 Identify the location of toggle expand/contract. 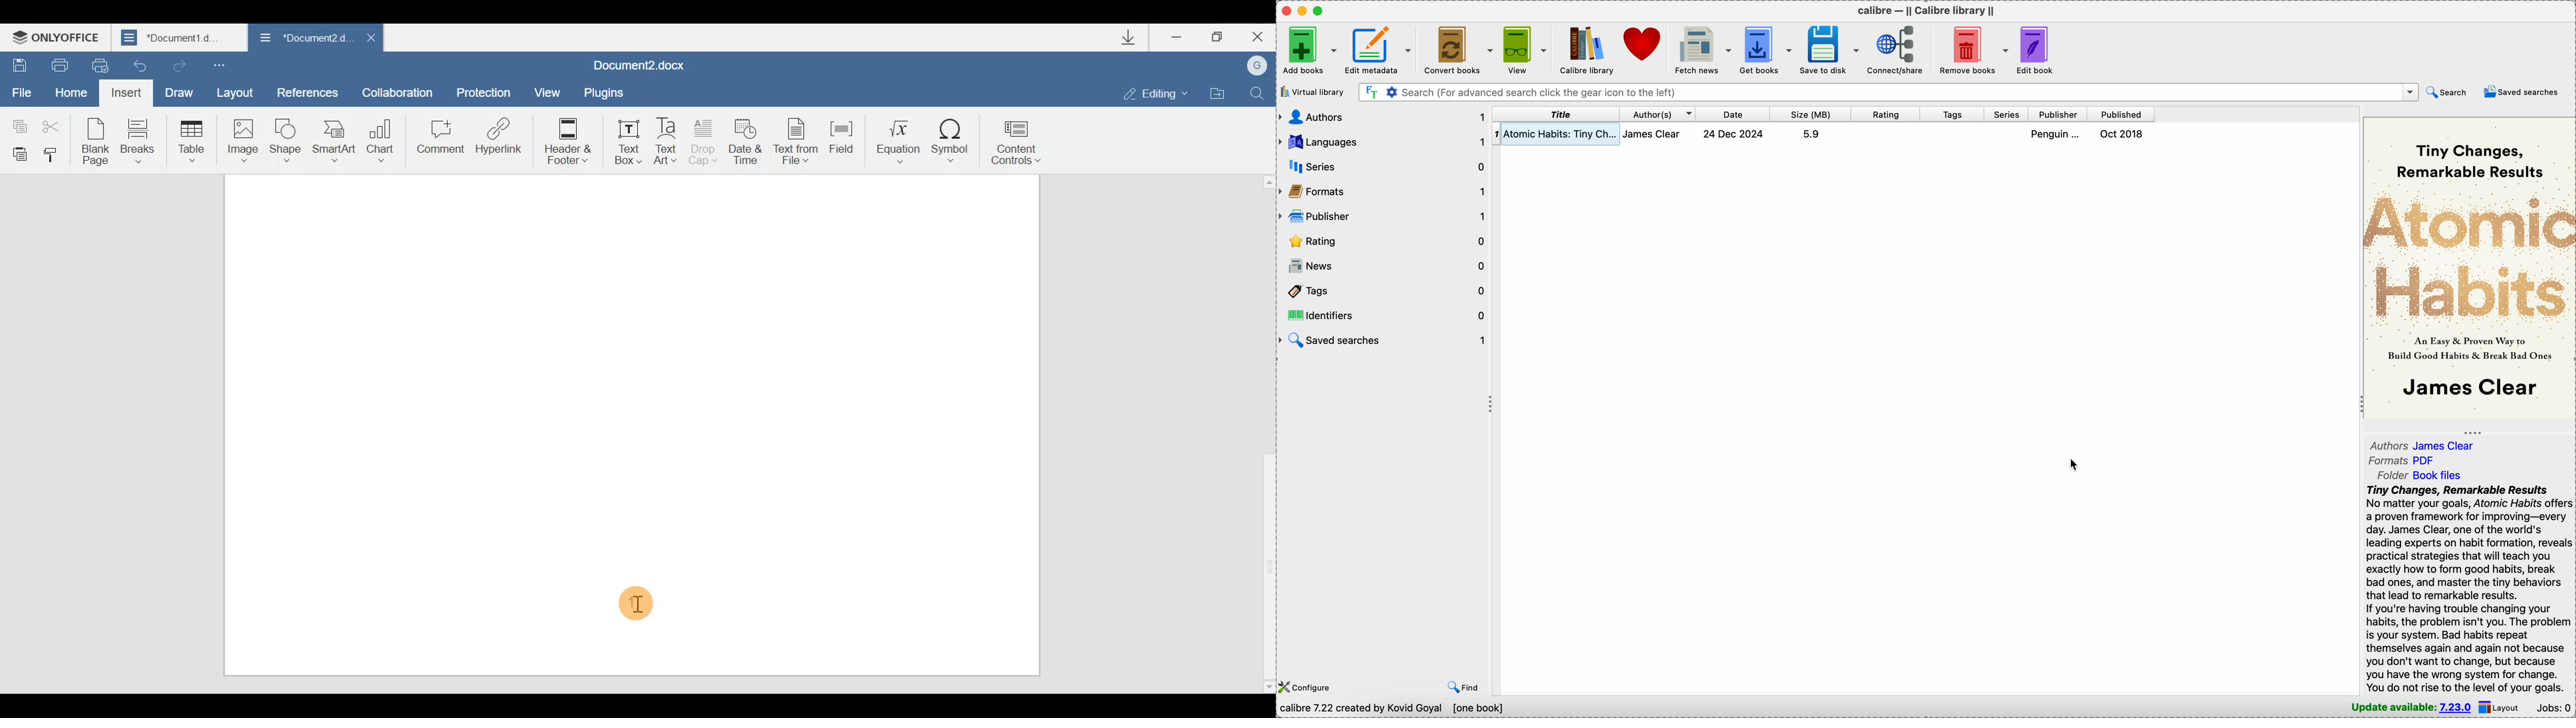
(2473, 432).